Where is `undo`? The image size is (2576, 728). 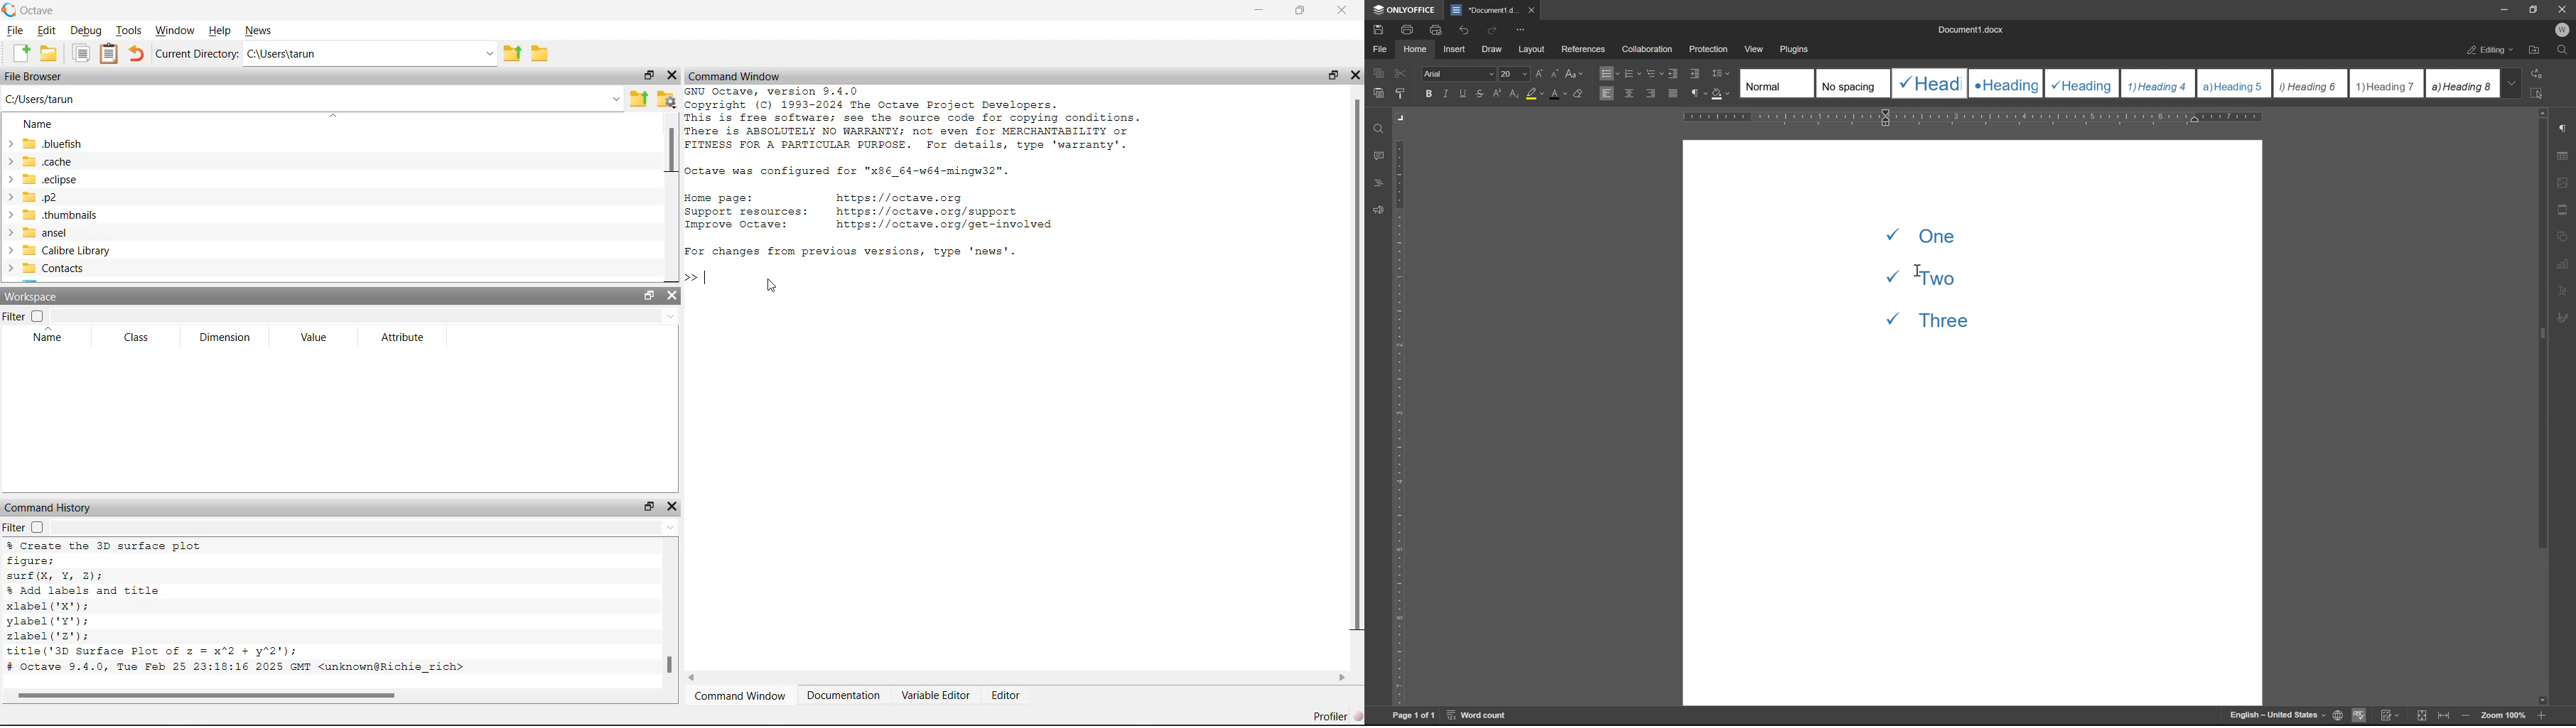
undo is located at coordinates (1462, 31).